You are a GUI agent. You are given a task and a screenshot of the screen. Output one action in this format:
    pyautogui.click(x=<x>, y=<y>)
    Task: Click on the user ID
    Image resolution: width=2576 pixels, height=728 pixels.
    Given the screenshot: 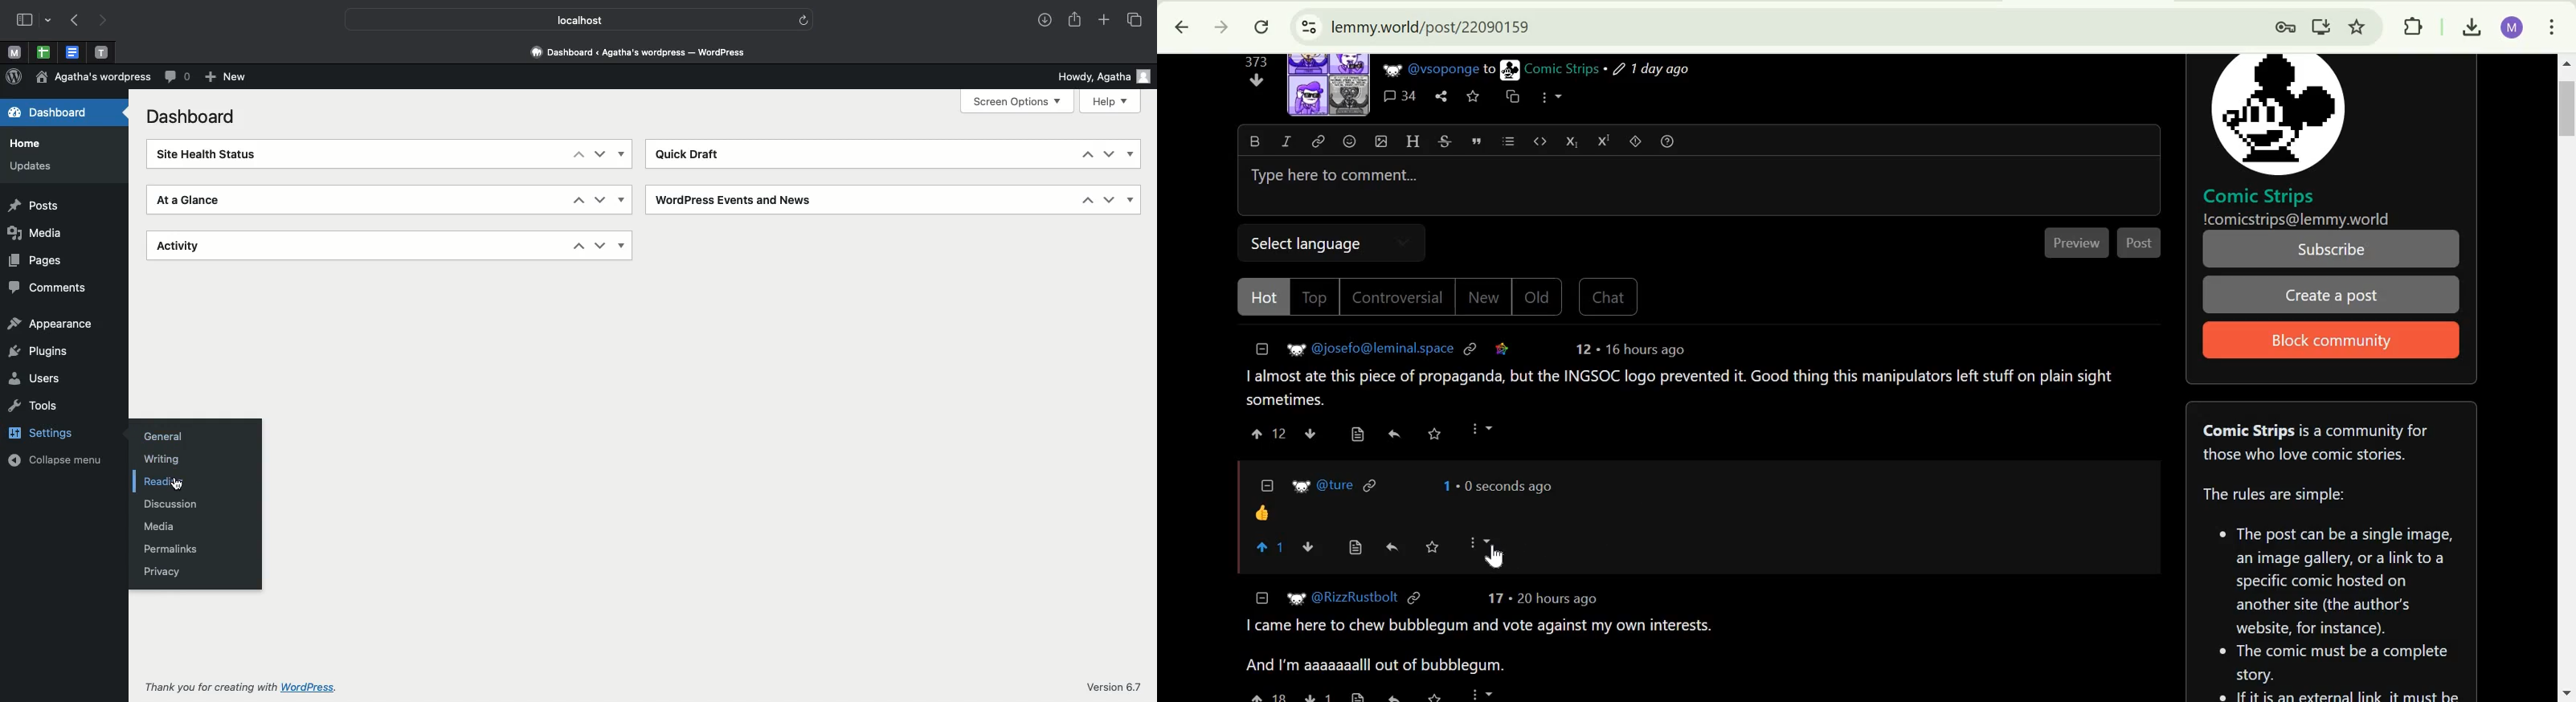 What is the action you would take?
    pyautogui.click(x=1384, y=347)
    